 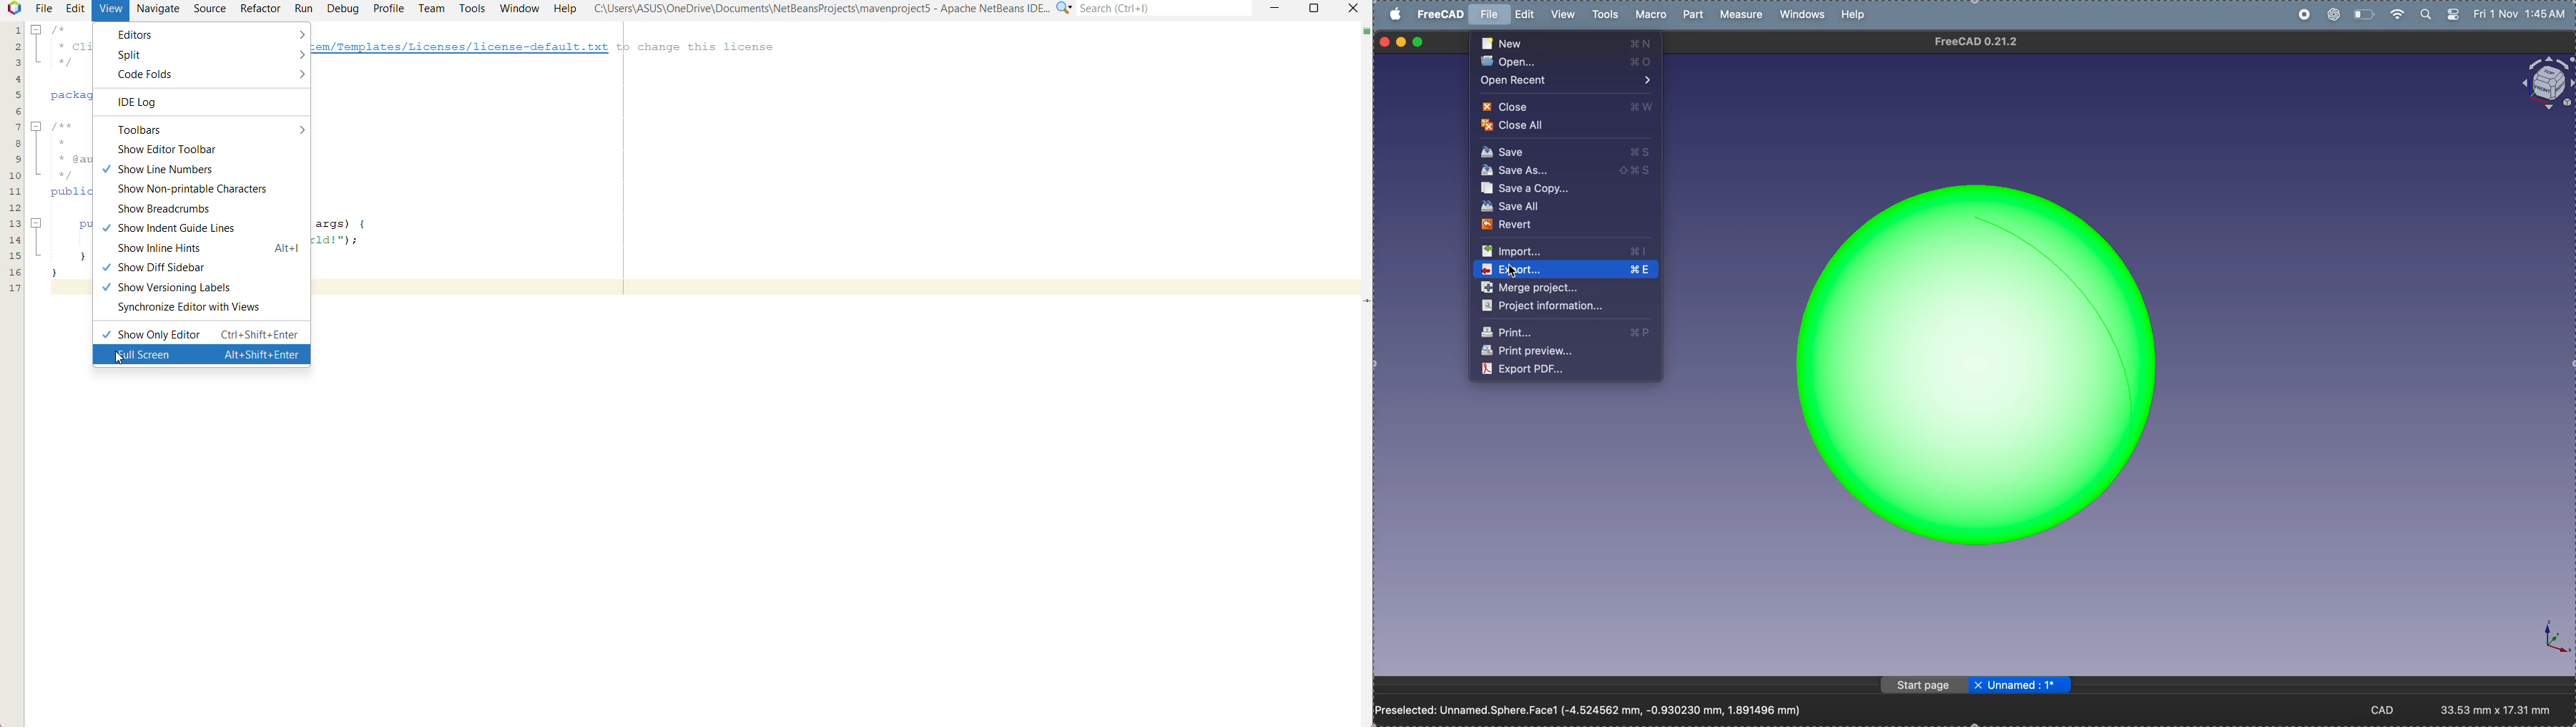 I want to click on revert, so click(x=1574, y=226).